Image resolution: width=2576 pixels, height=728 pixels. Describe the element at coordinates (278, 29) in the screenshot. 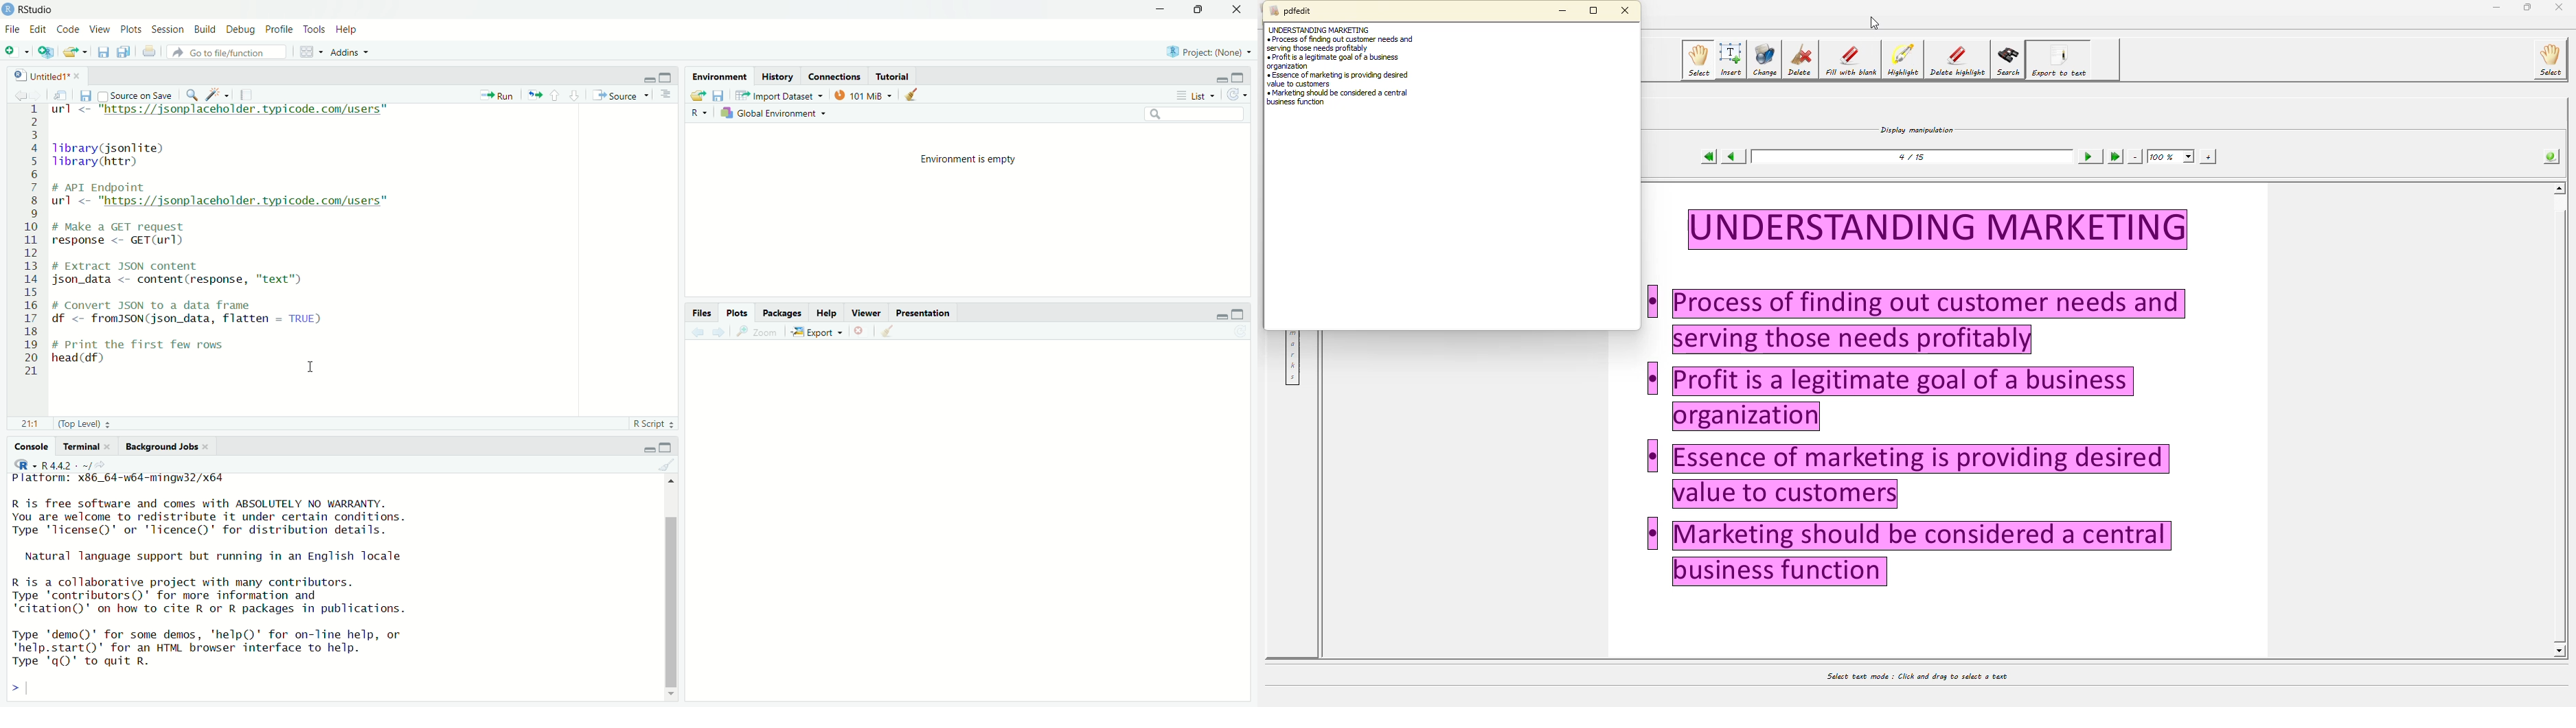

I see `Profile` at that location.